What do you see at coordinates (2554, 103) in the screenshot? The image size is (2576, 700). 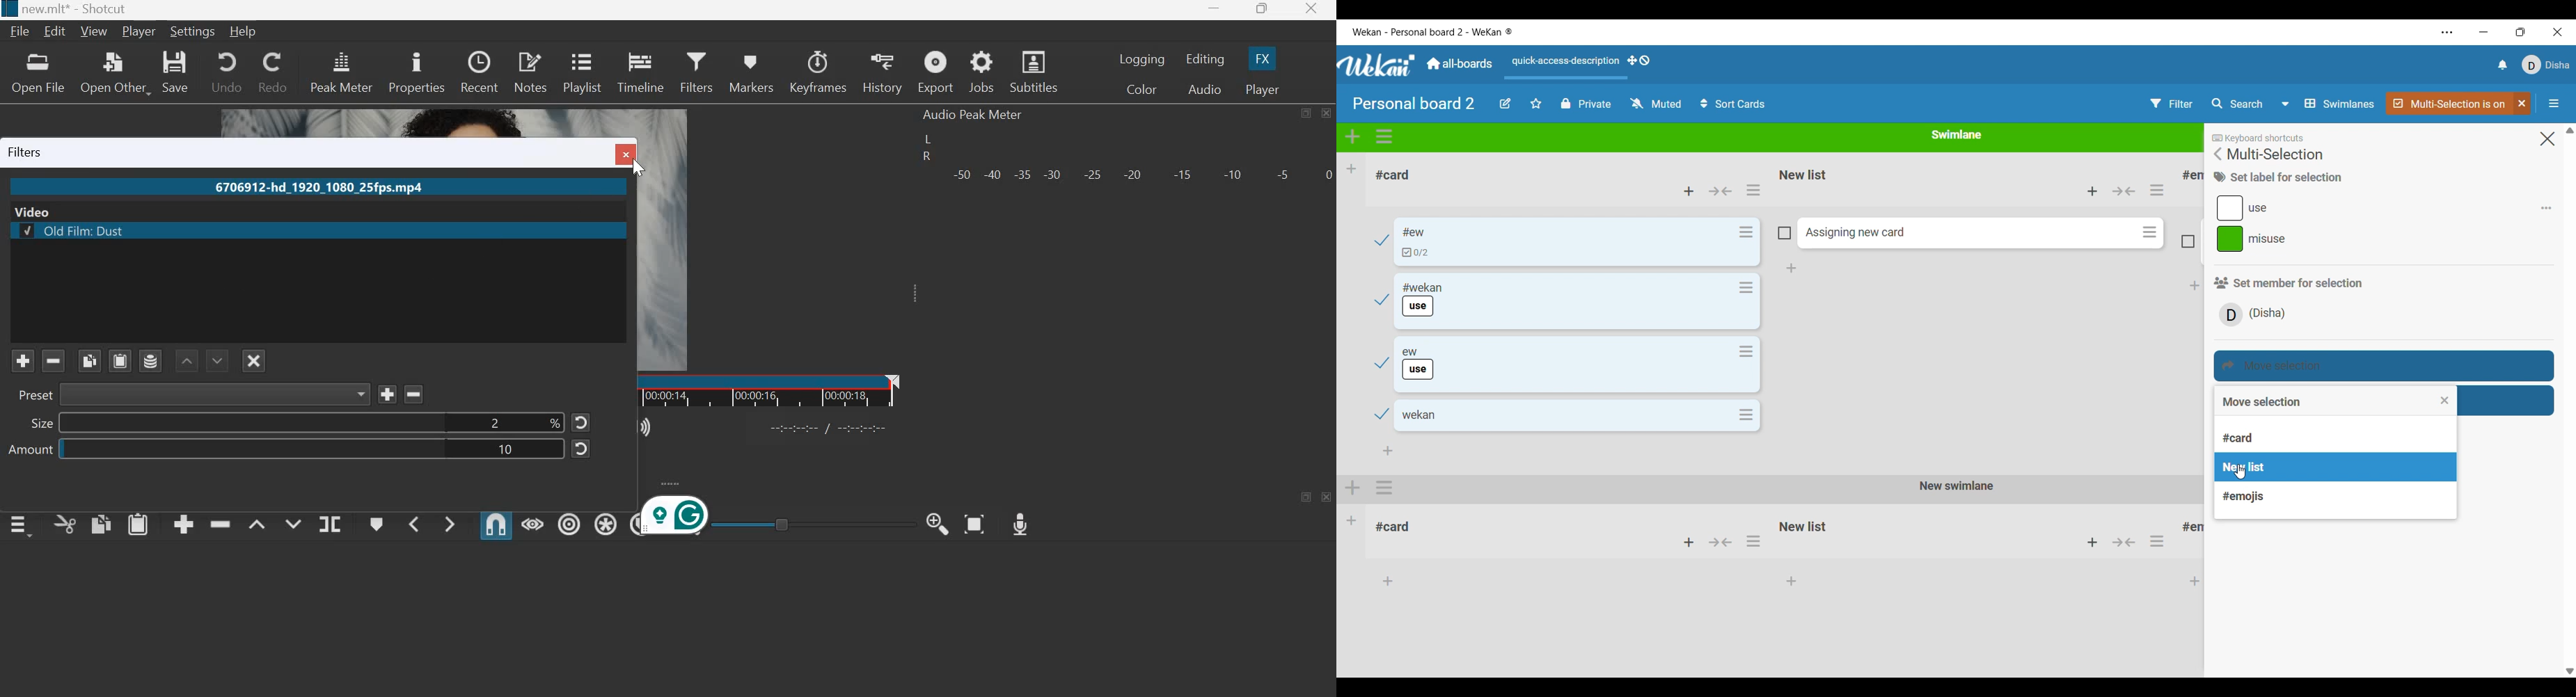 I see `Open/Close sidebar` at bounding box center [2554, 103].